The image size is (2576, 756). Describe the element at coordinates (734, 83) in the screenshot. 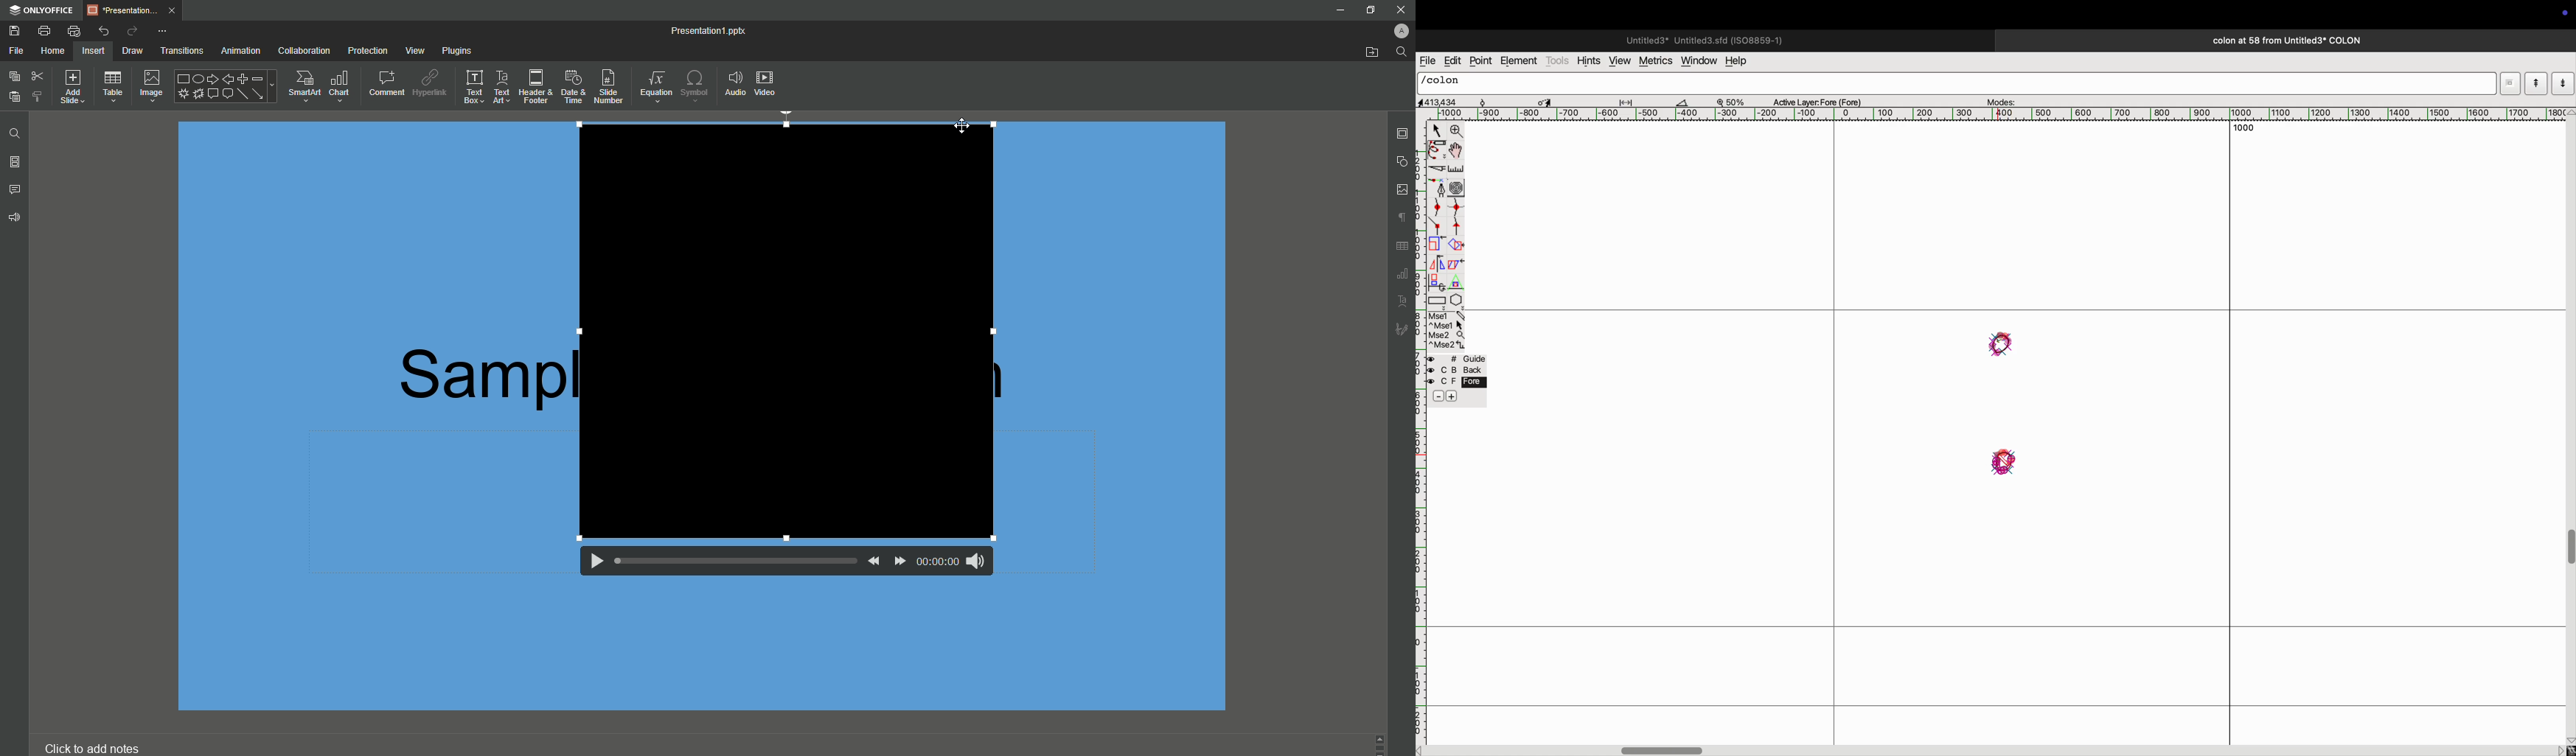

I see `Audio` at that location.